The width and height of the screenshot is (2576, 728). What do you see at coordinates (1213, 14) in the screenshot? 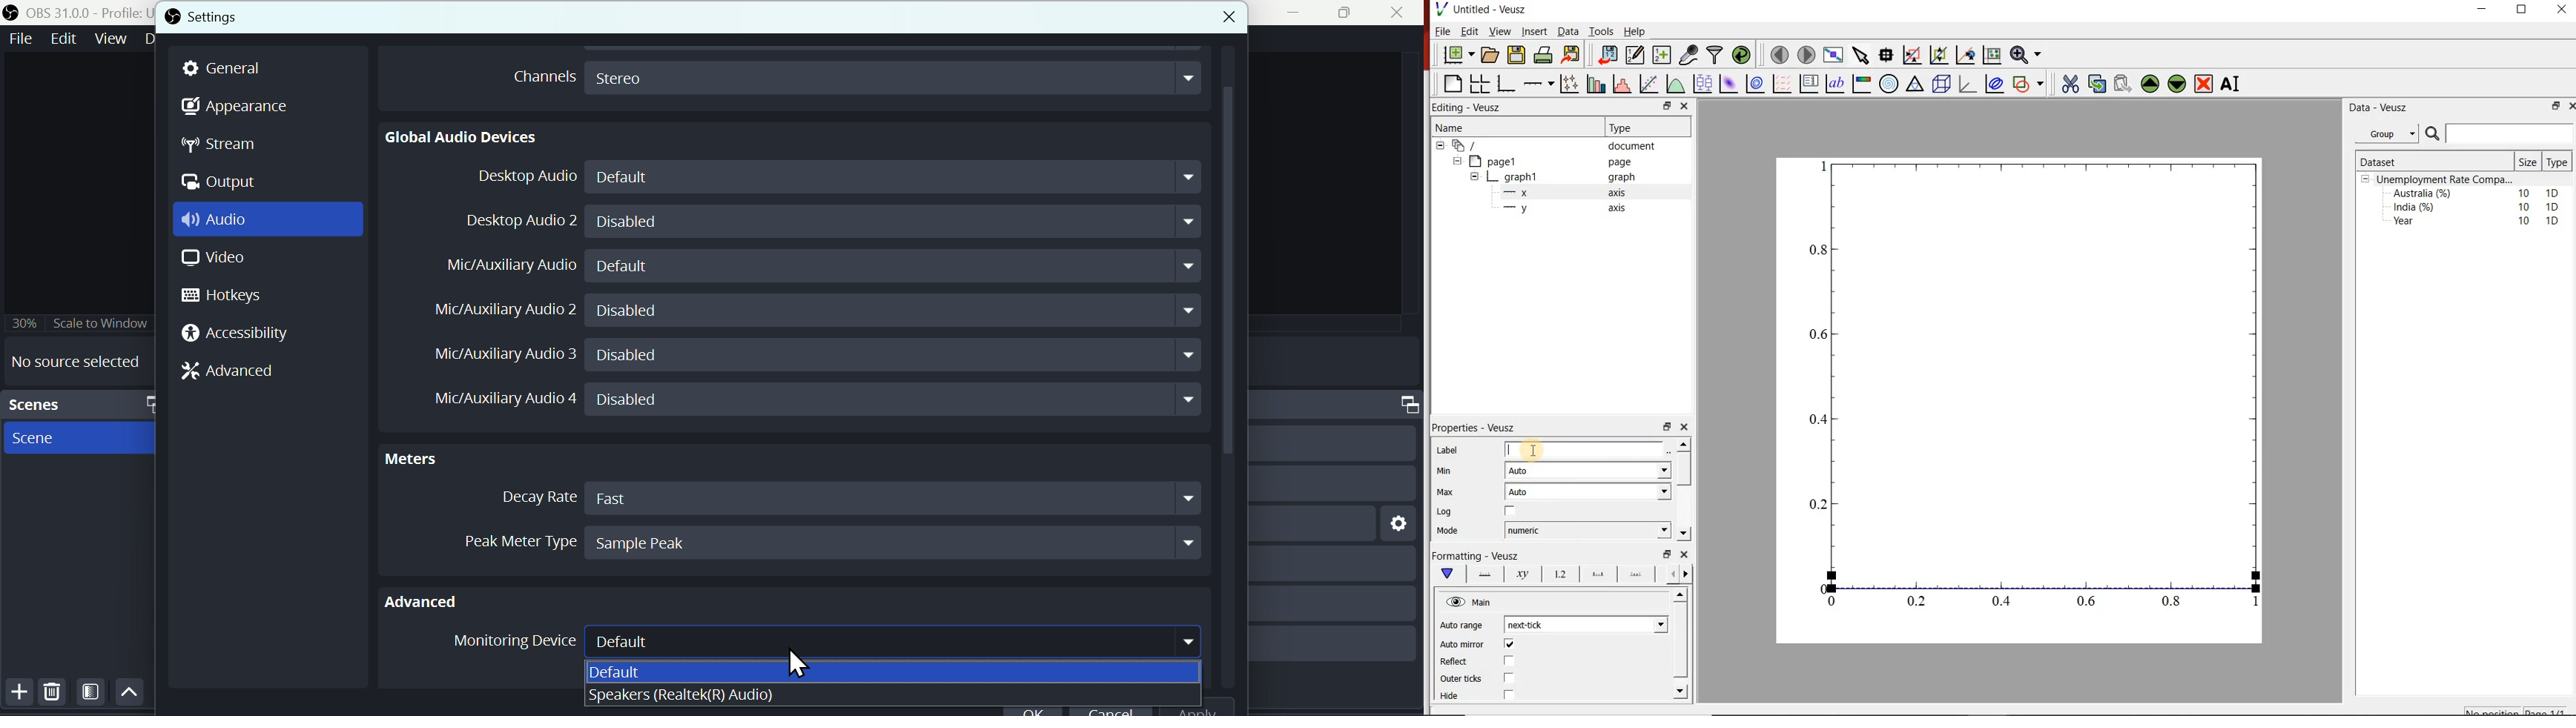
I see `close` at bounding box center [1213, 14].